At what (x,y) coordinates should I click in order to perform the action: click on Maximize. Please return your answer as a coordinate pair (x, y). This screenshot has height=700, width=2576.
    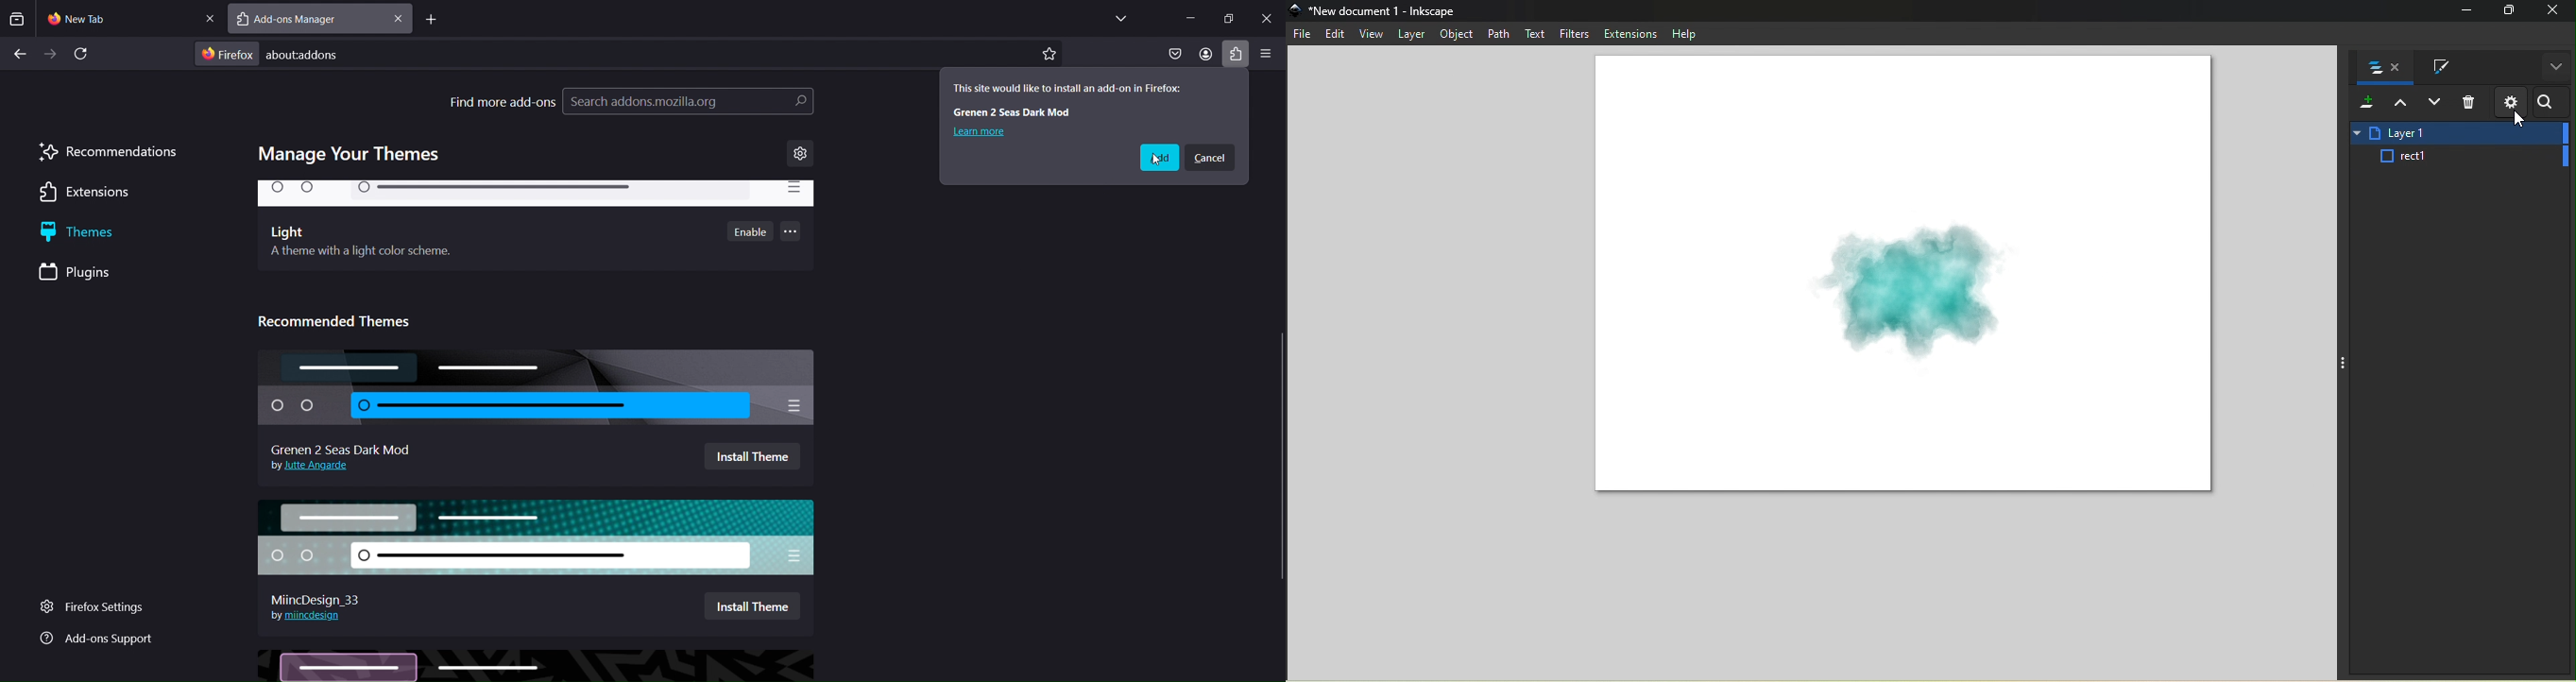
    Looking at the image, I should click on (2508, 10).